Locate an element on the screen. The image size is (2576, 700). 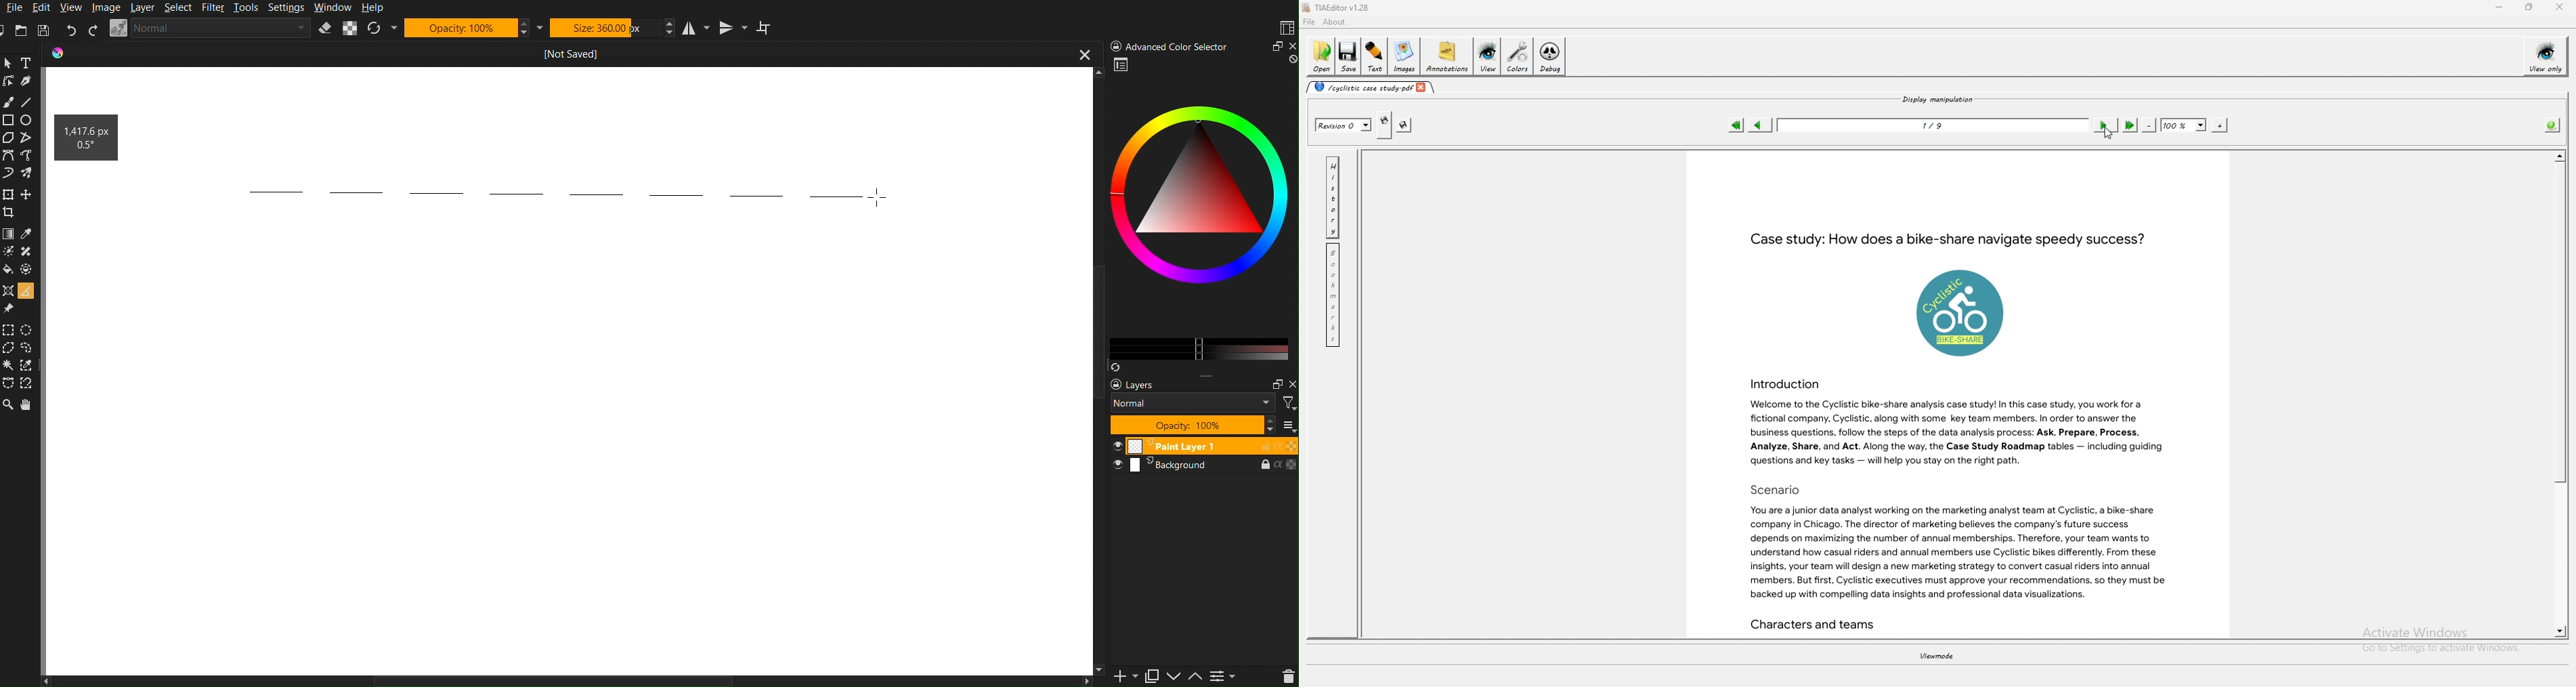
Image  is located at coordinates (105, 7).